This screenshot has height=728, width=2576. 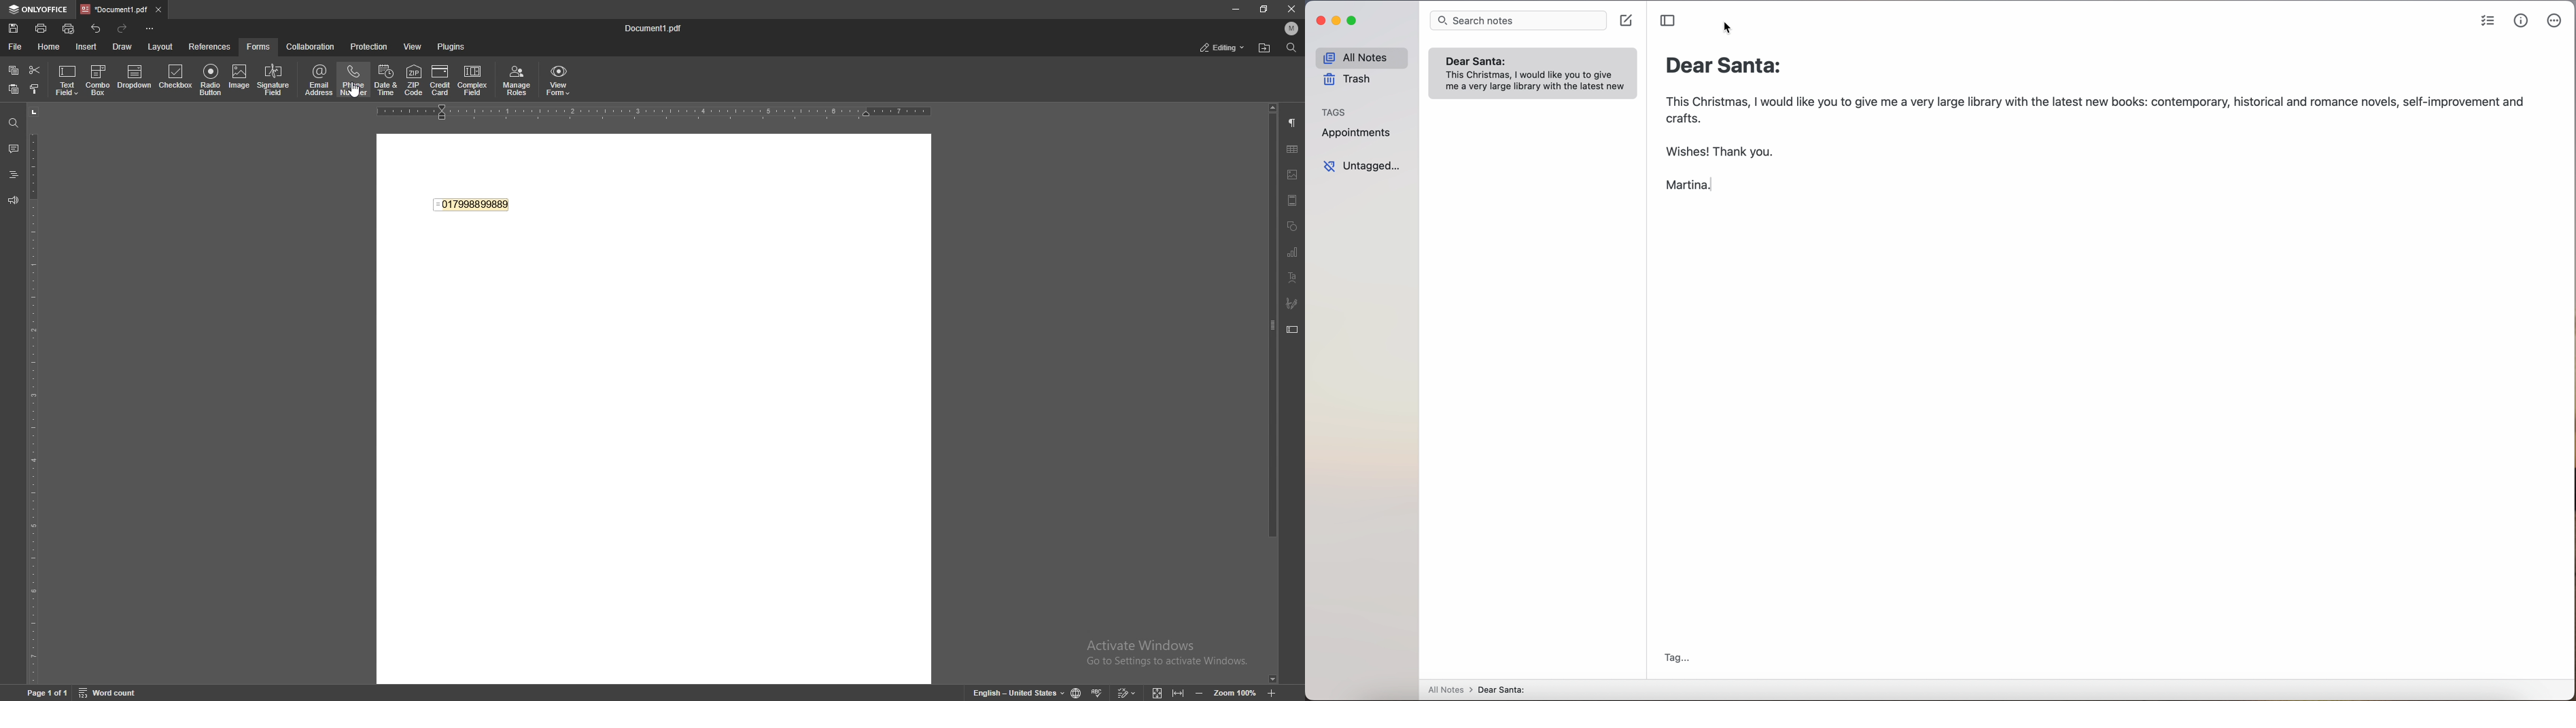 What do you see at coordinates (67, 81) in the screenshot?
I see `text field` at bounding box center [67, 81].